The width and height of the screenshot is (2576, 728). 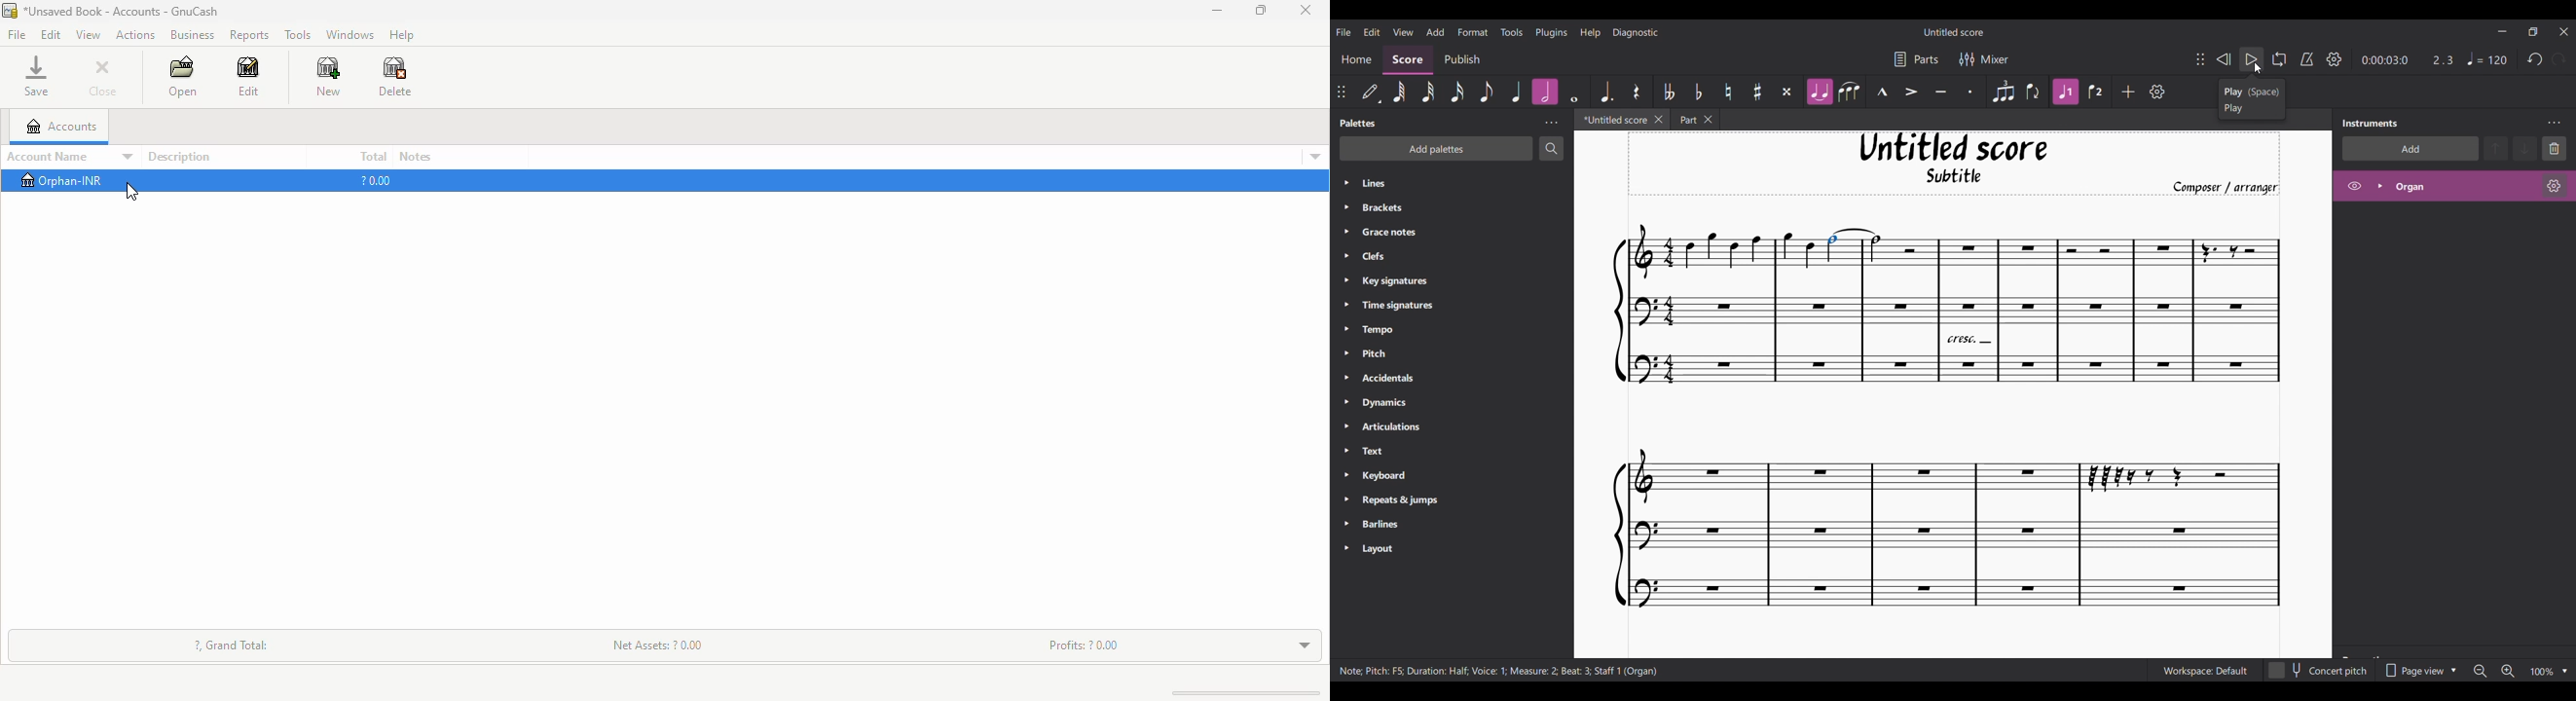 What do you see at coordinates (2565, 672) in the screenshot?
I see `Zoom options` at bounding box center [2565, 672].